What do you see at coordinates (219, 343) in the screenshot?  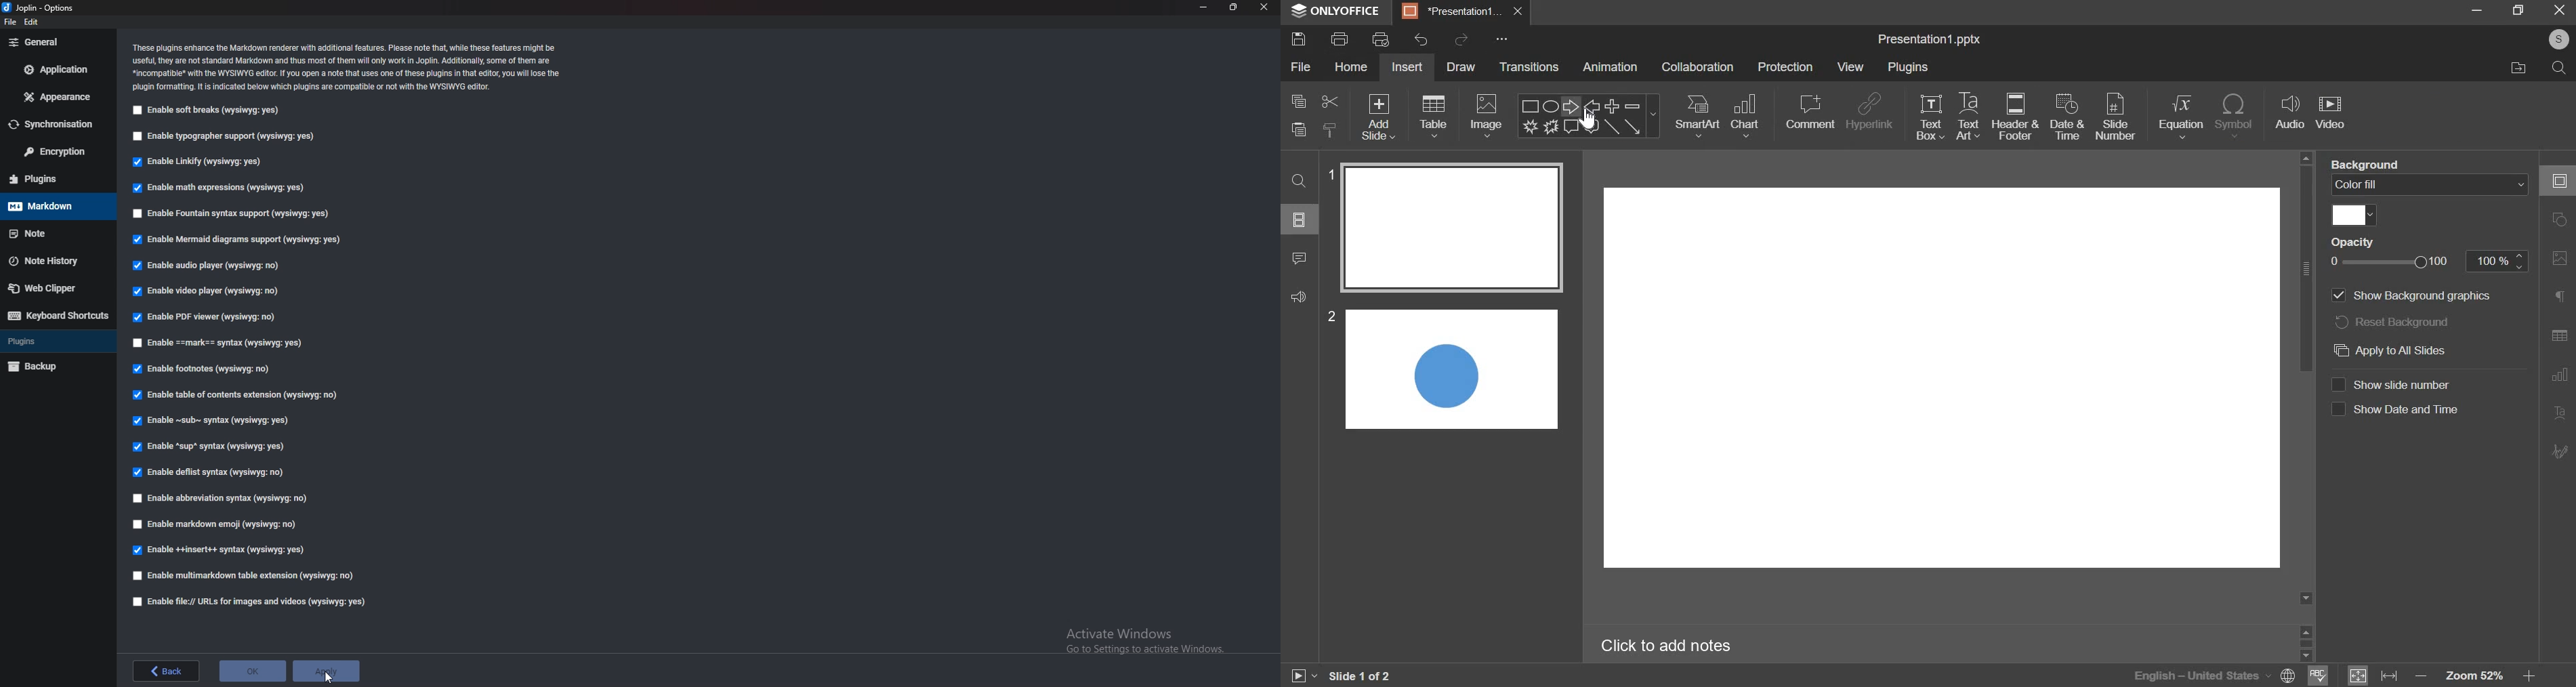 I see `Enable Mark Syntax` at bounding box center [219, 343].